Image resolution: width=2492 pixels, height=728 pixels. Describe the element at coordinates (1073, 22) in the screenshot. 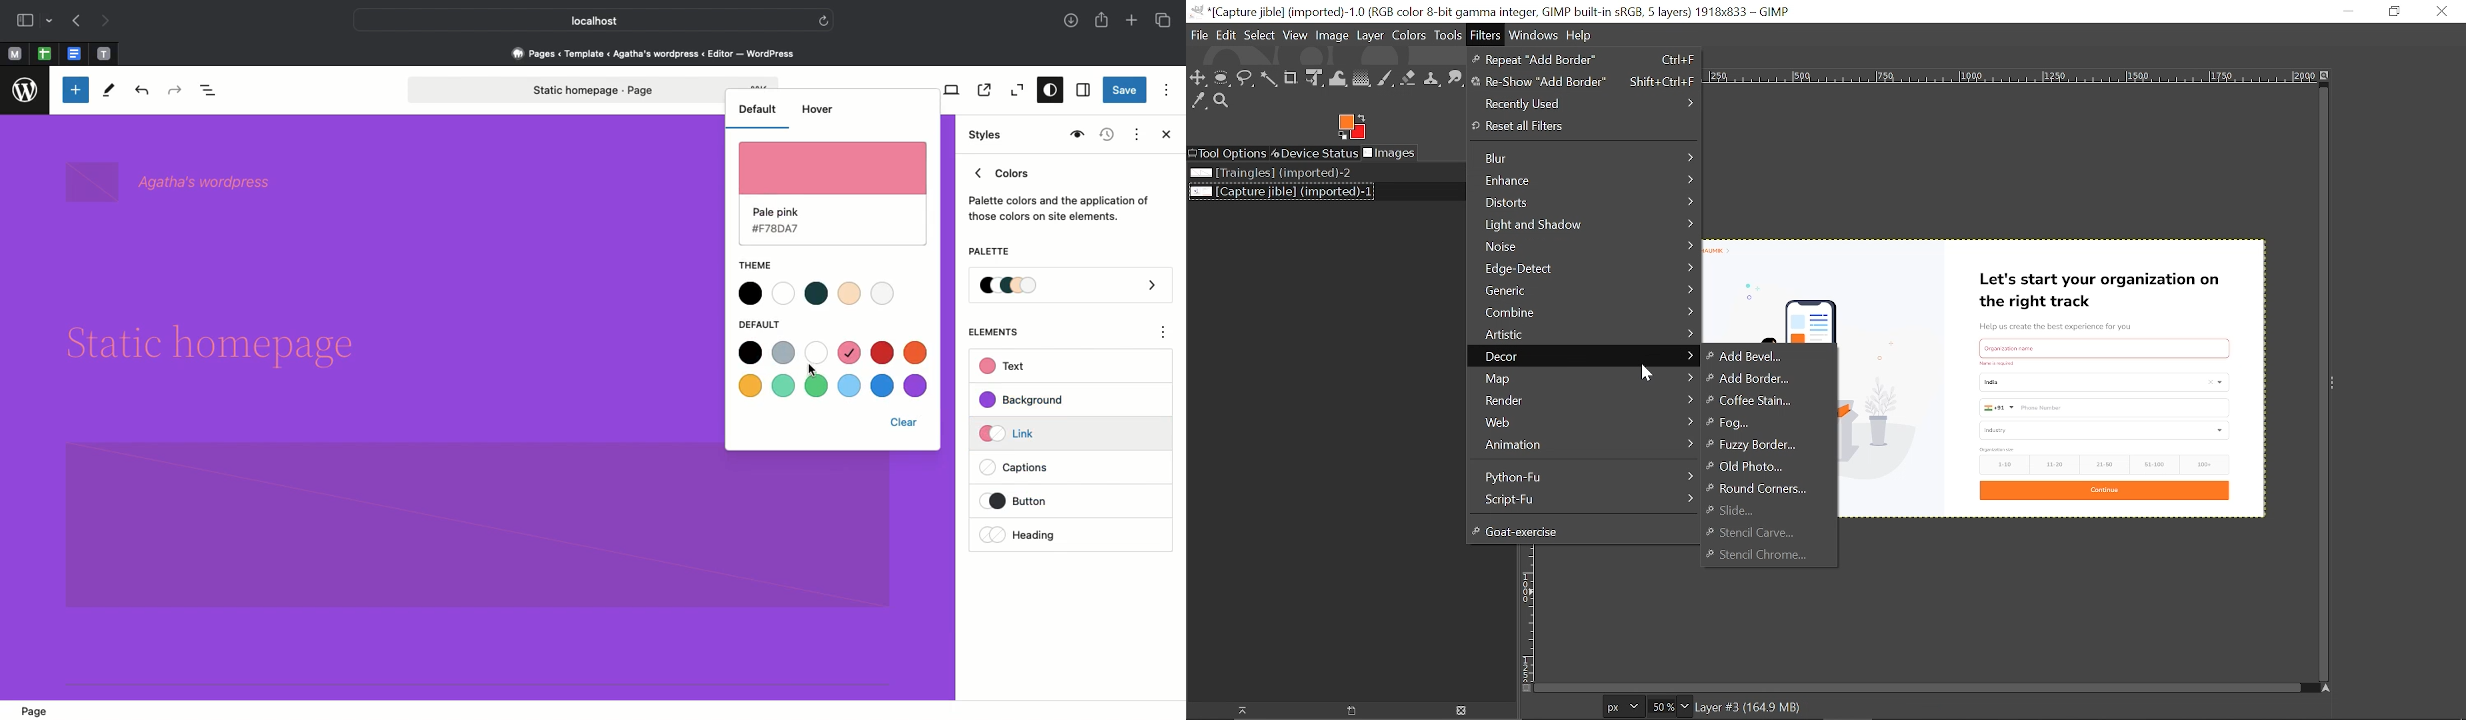

I see `Downloads` at that location.